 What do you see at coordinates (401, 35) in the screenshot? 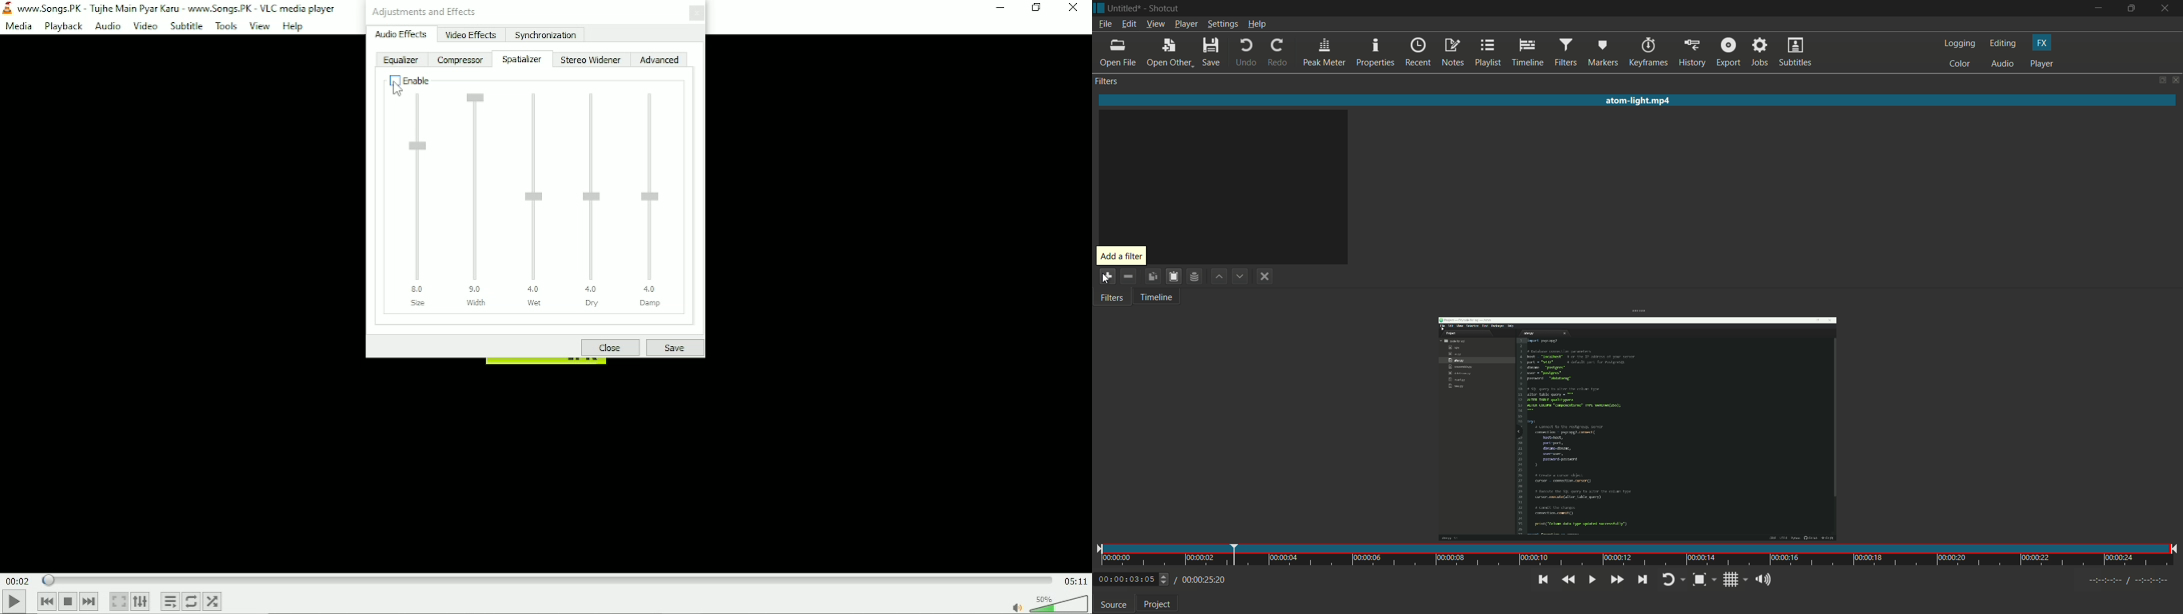
I see `Audio effects` at bounding box center [401, 35].